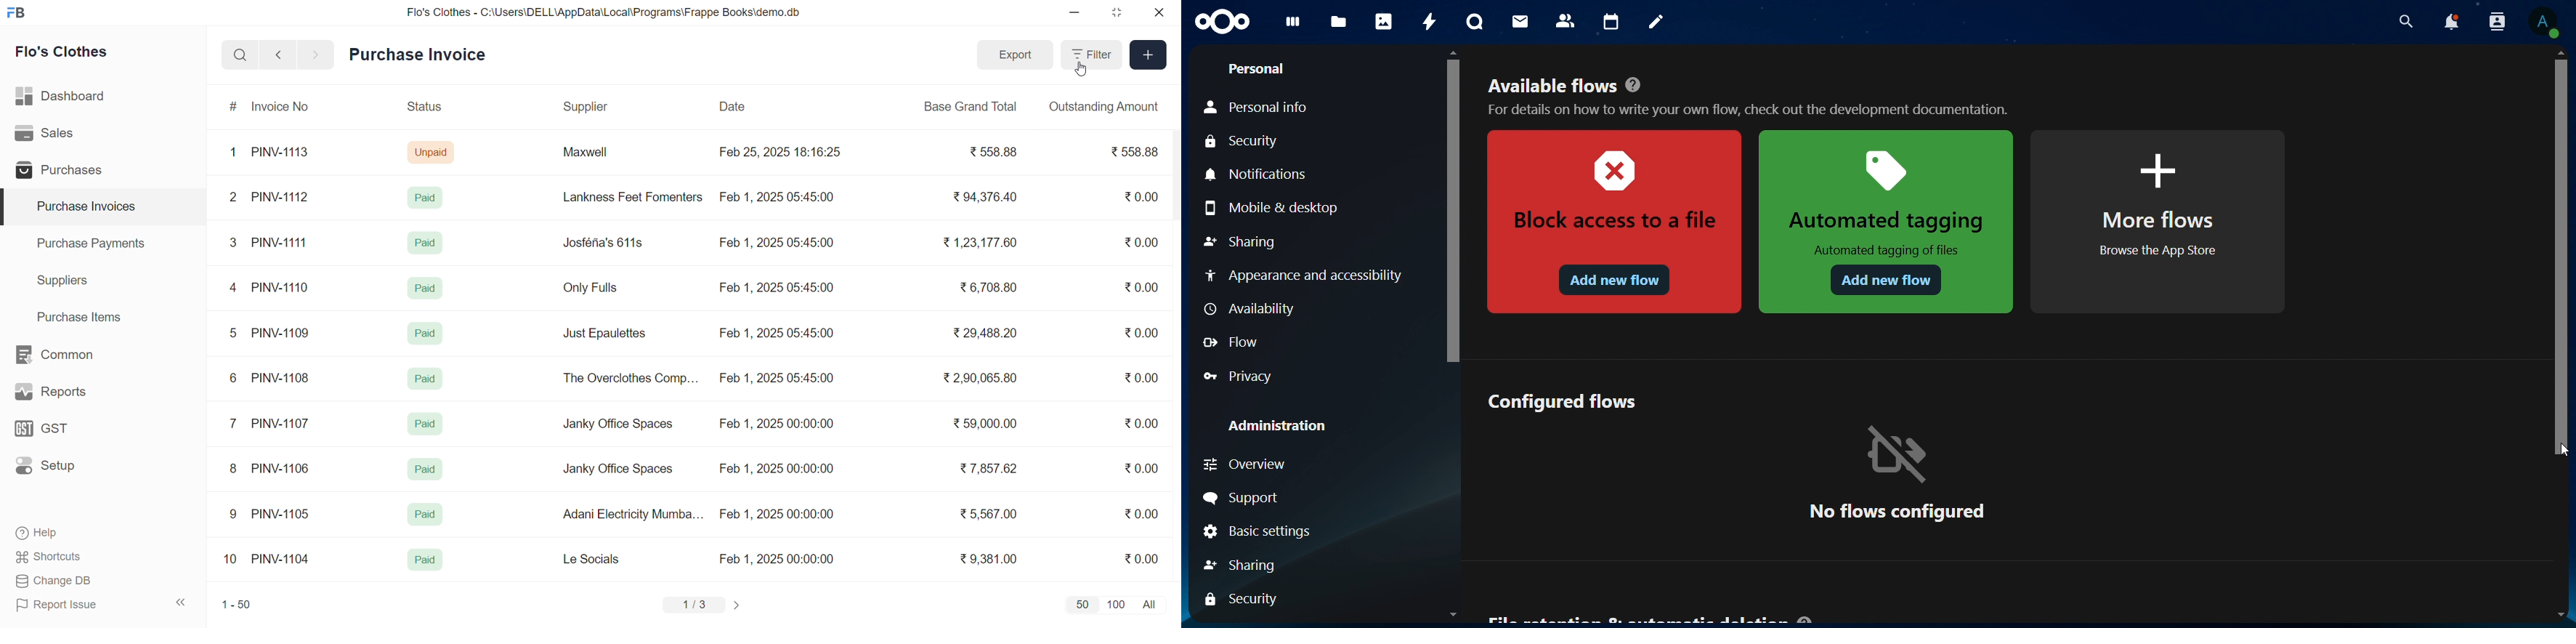 This screenshot has width=2576, height=644. I want to click on mobile & desktop, so click(1276, 207).